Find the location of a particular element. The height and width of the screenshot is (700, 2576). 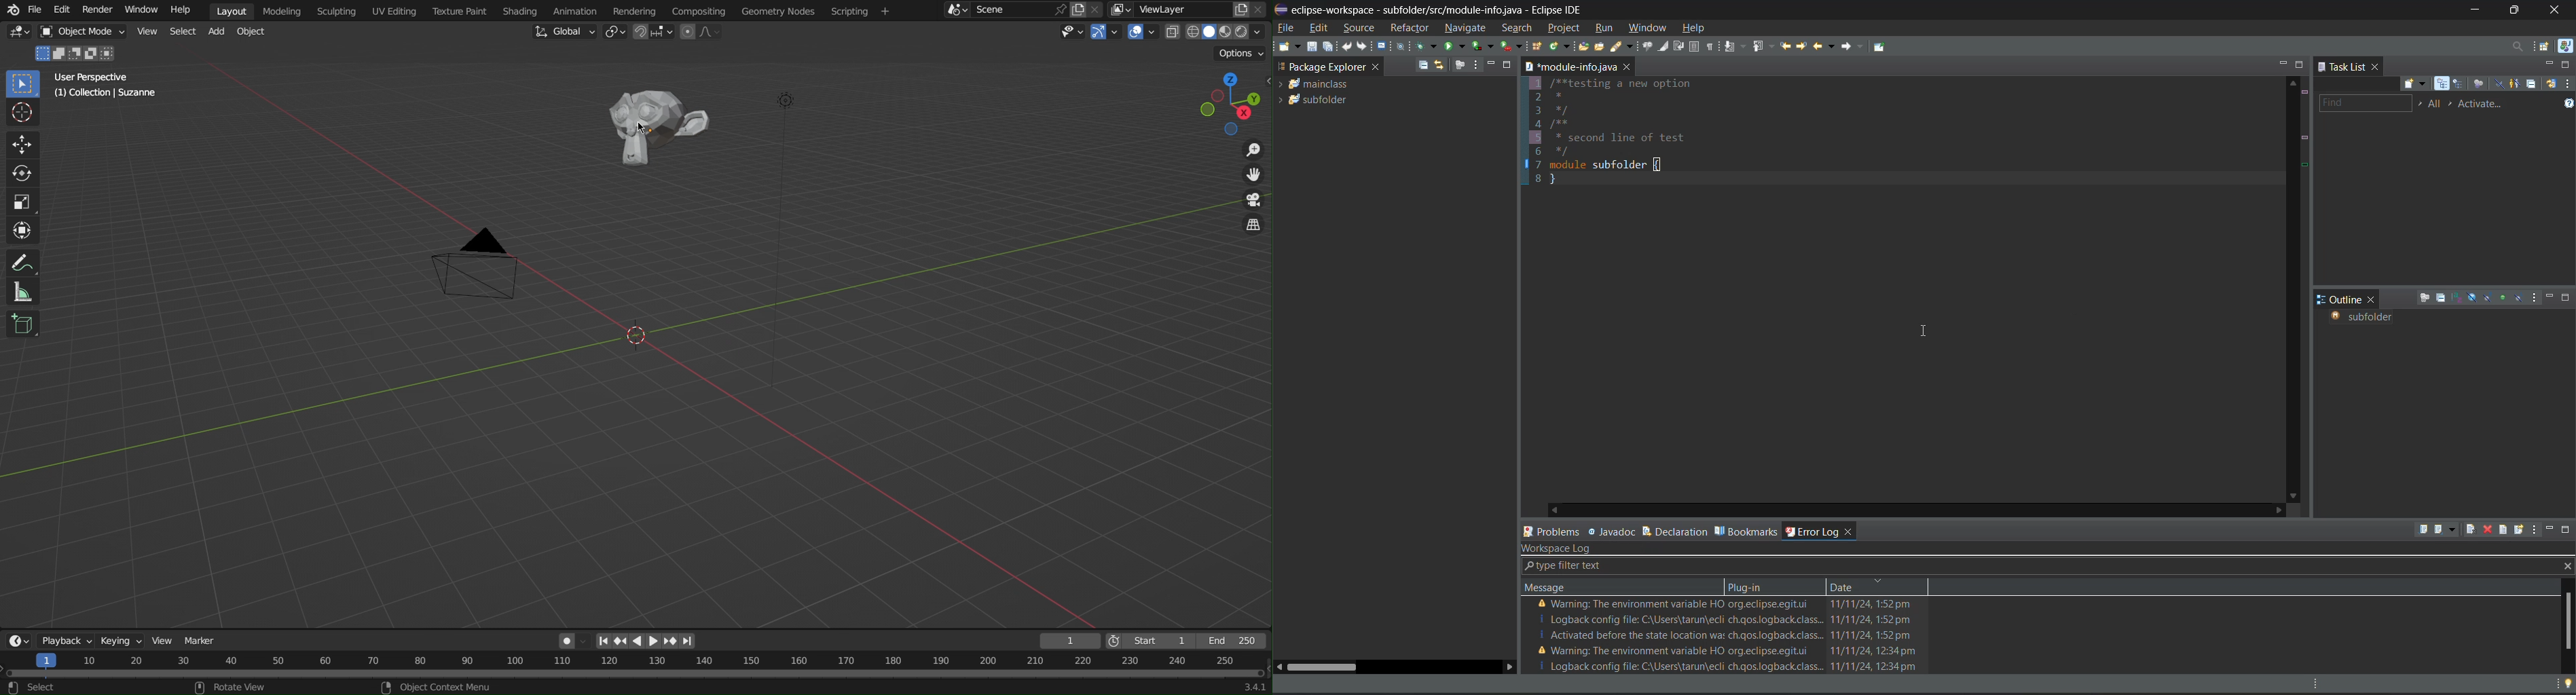

Playback is located at coordinates (66, 642).